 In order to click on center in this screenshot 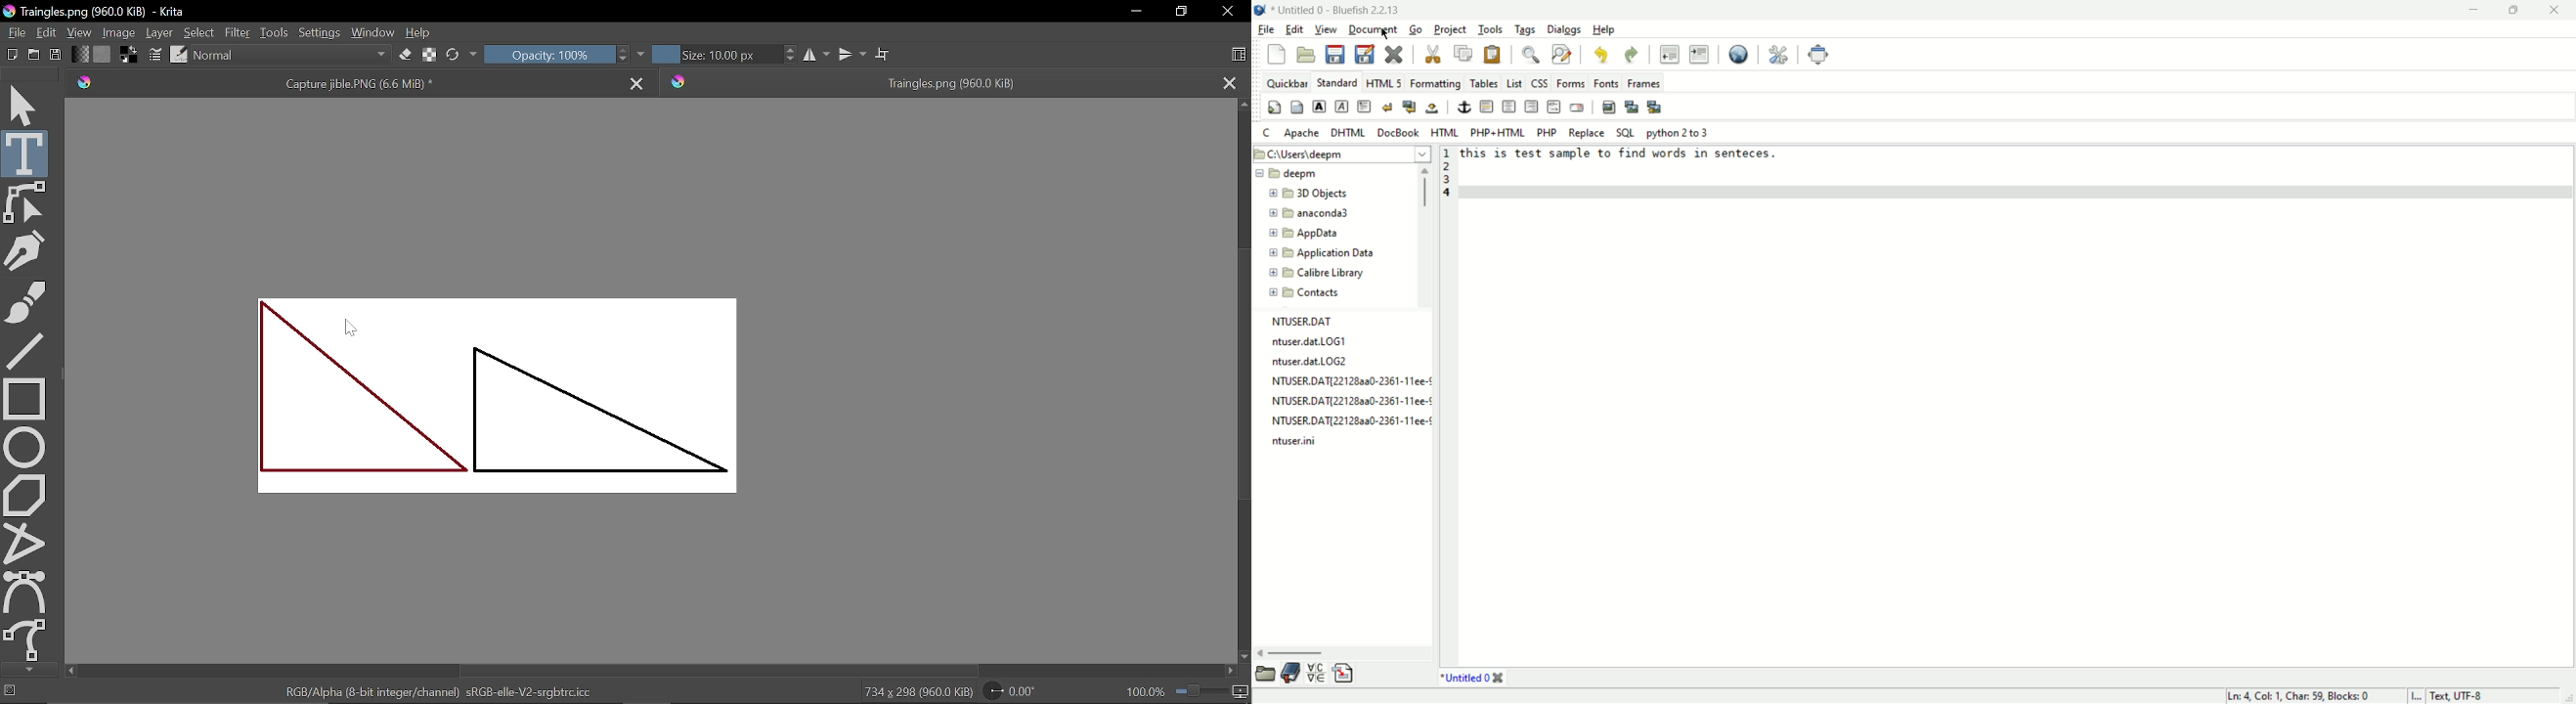, I will do `click(1509, 107)`.